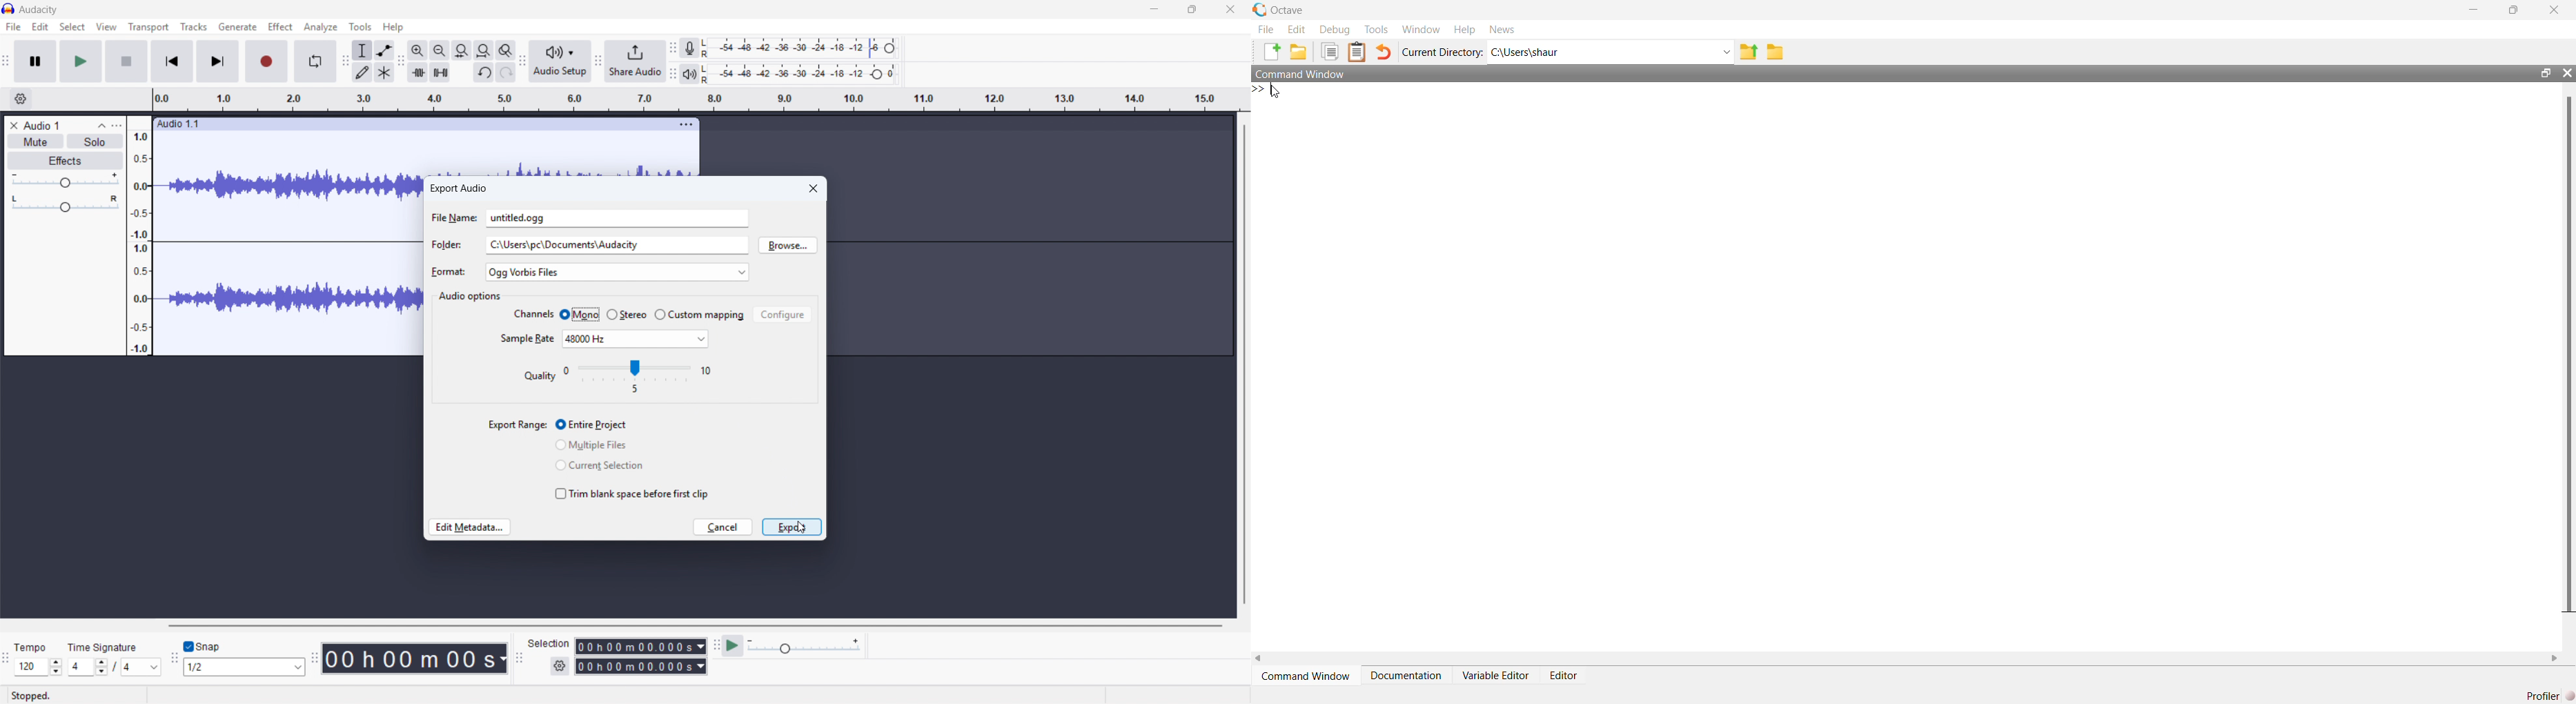  What do you see at coordinates (440, 50) in the screenshot?
I see `Zoom out ` at bounding box center [440, 50].